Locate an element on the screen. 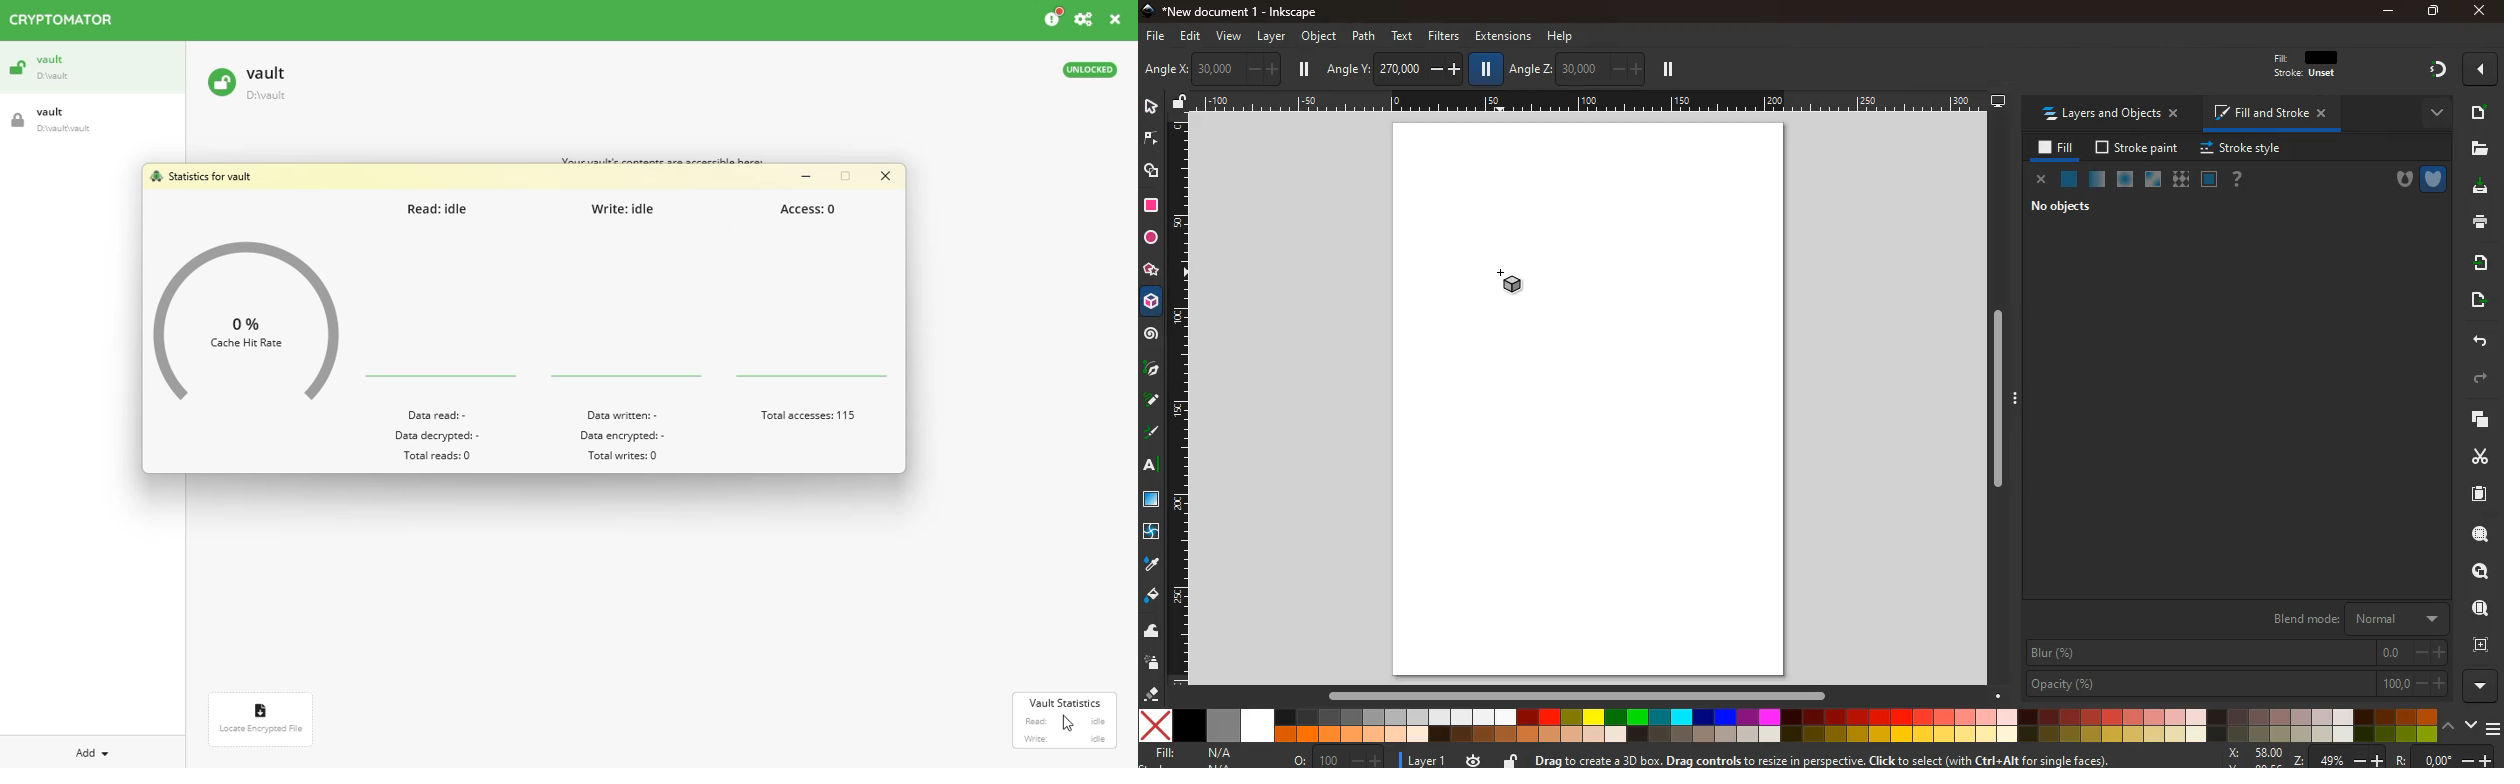 The height and width of the screenshot is (784, 2520). forward is located at coordinates (2486, 379).